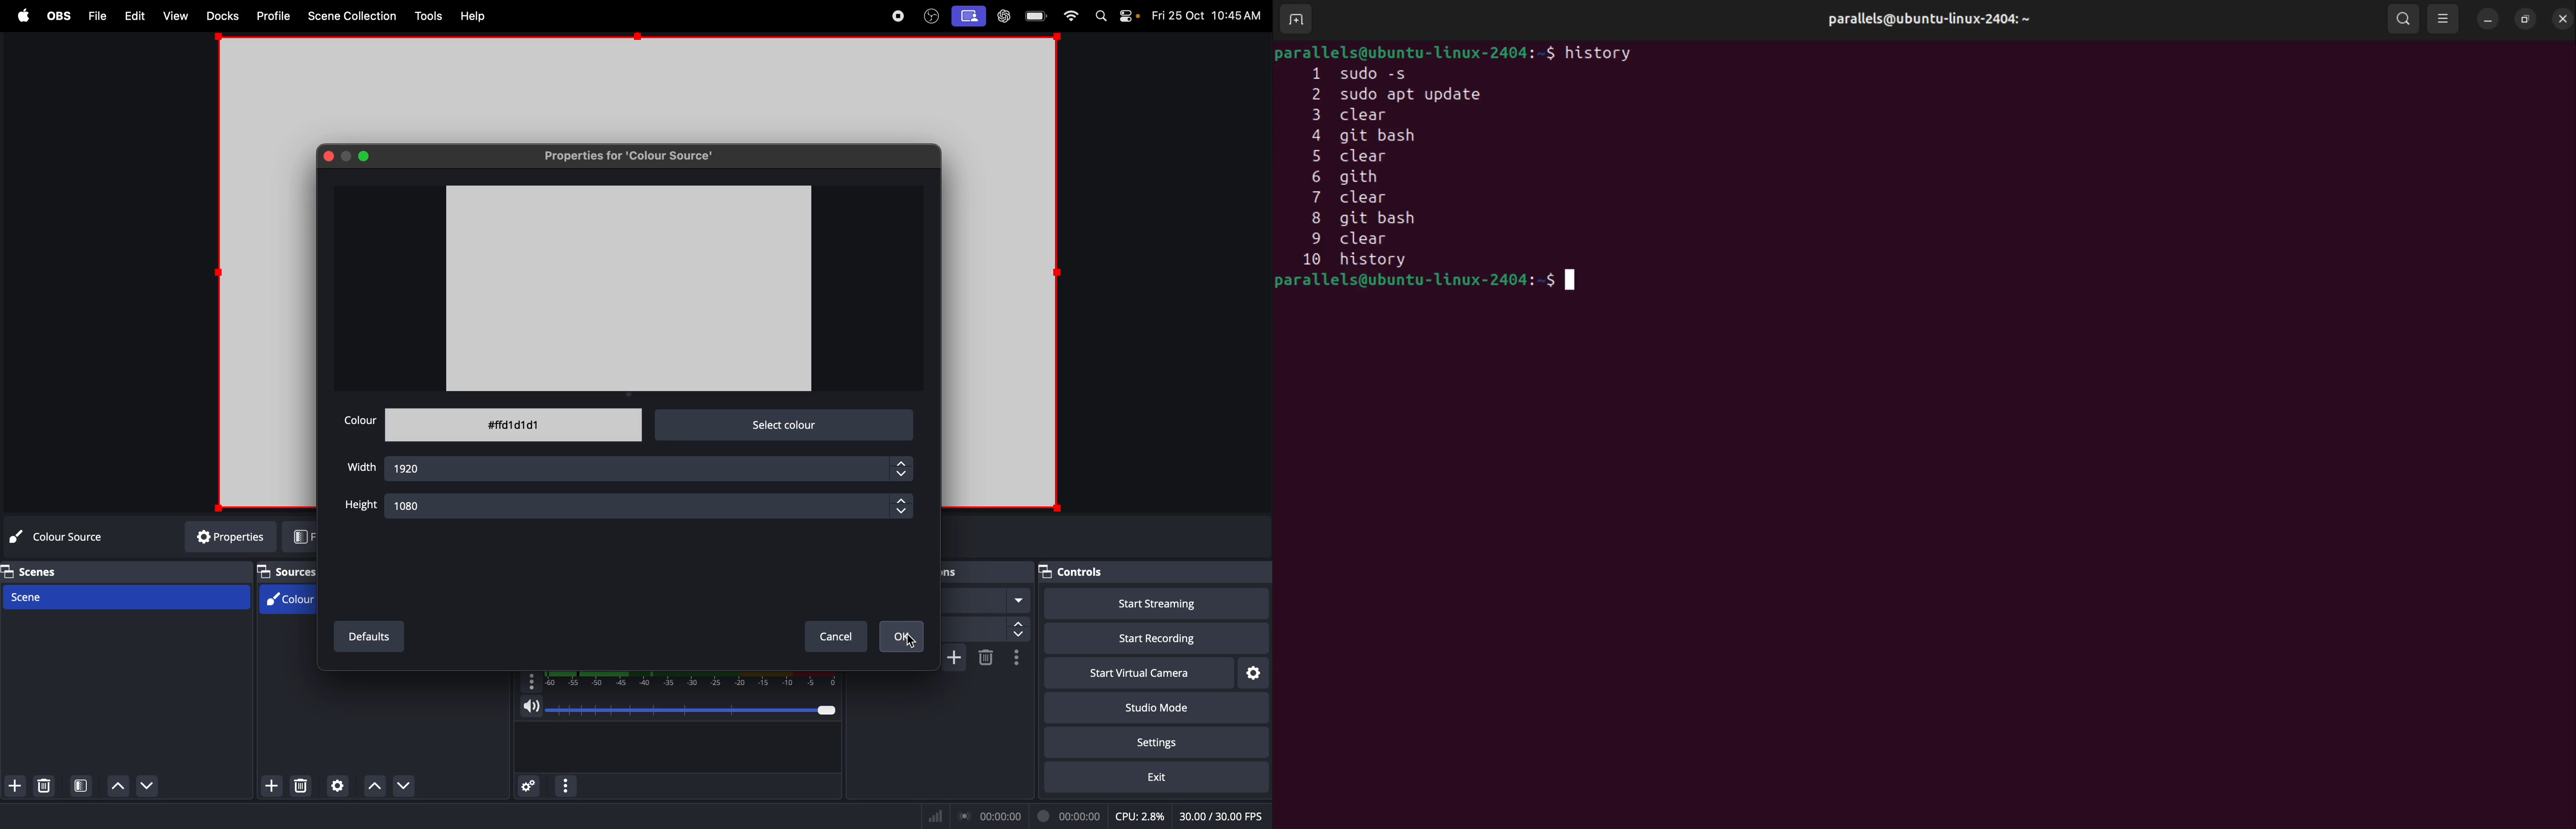 The height and width of the screenshot is (840, 2576). Describe the element at coordinates (1142, 815) in the screenshot. I see `cpu usage` at that location.